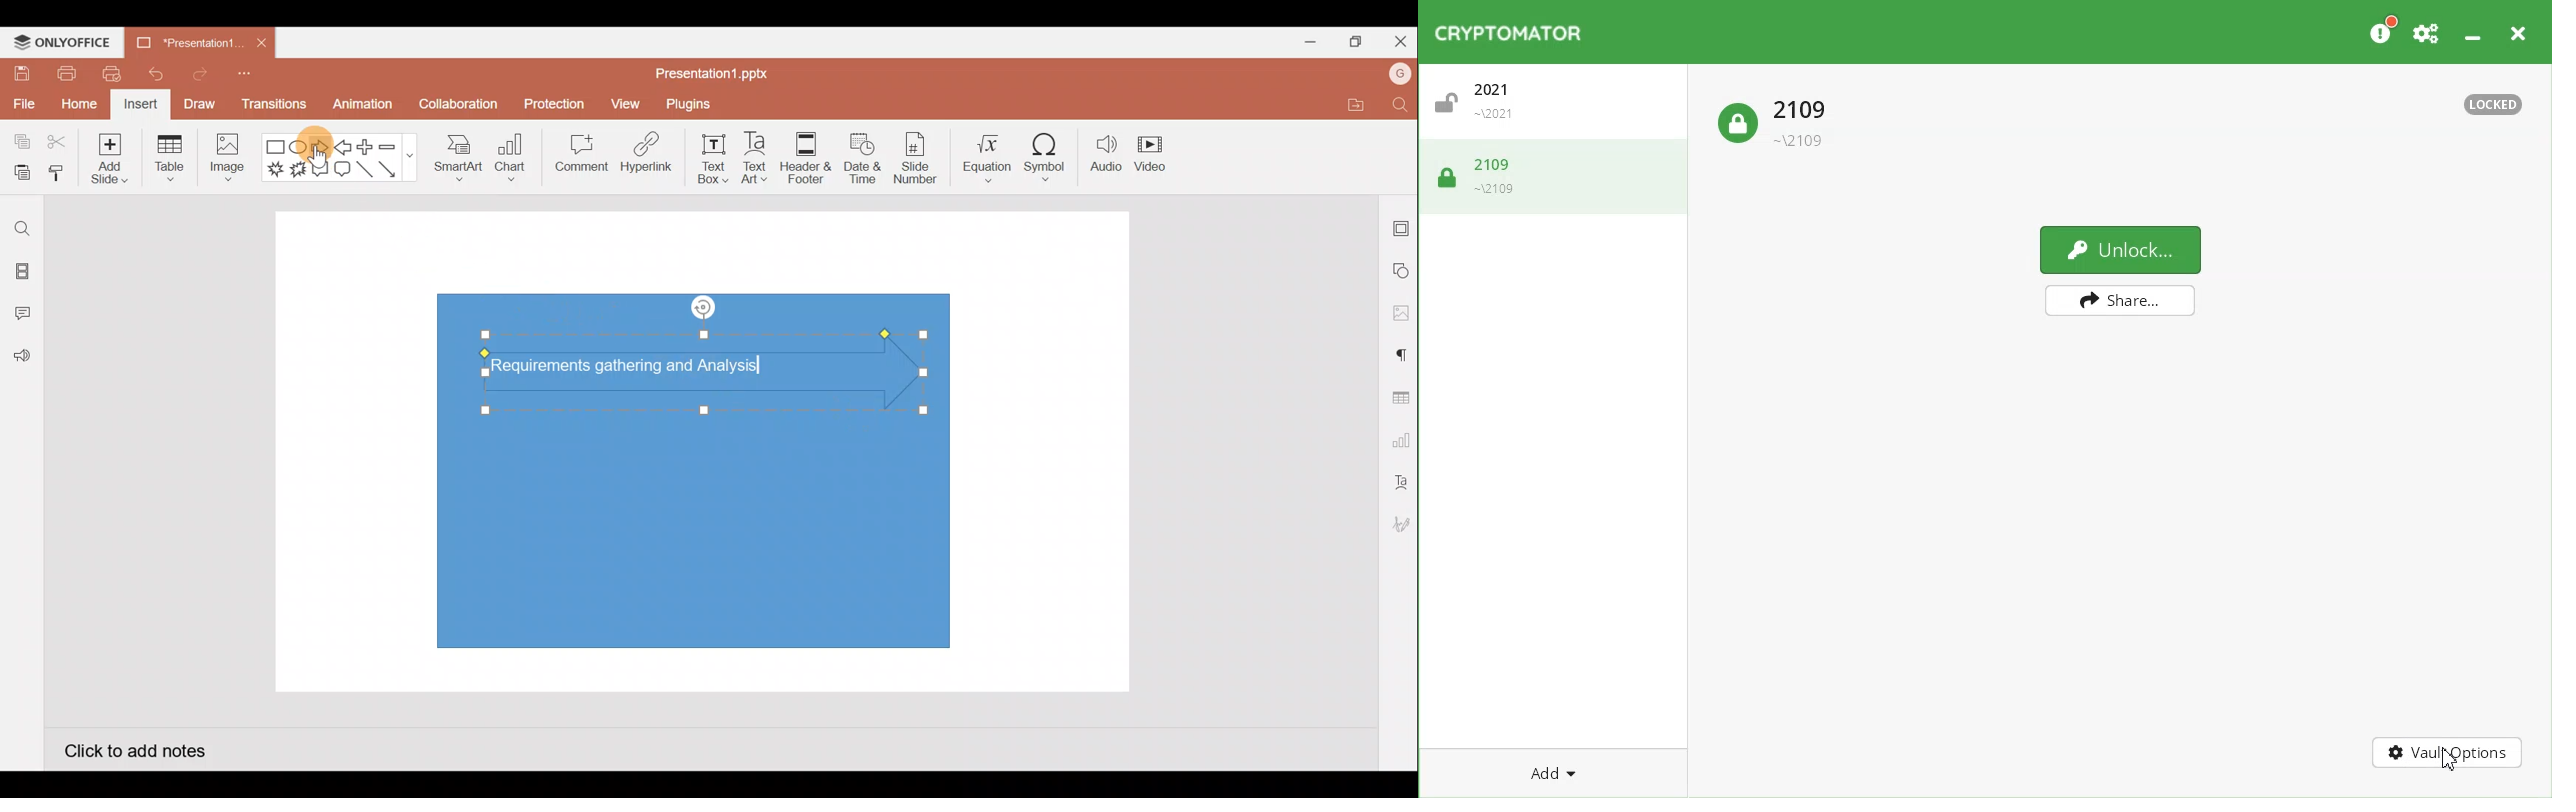 This screenshot has width=2576, height=812. I want to click on Text box, so click(715, 159).